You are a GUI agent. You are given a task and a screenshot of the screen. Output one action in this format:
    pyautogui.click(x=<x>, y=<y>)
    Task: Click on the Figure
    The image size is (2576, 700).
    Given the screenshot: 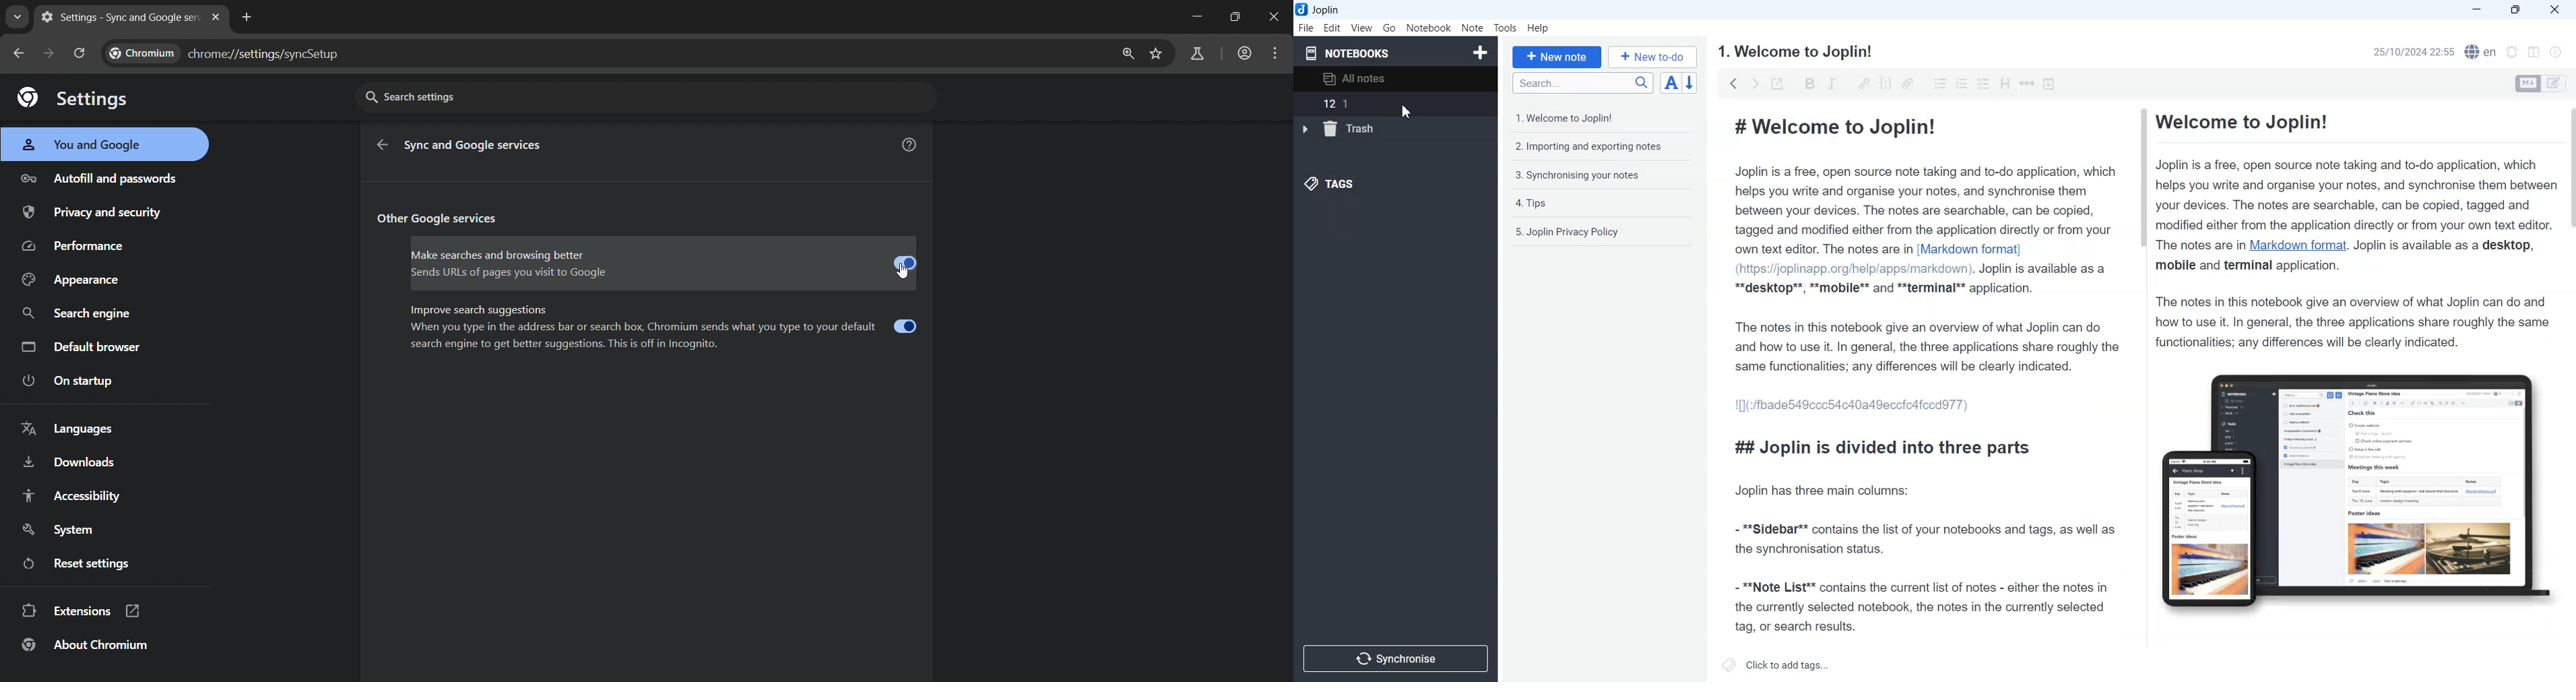 What is the action you would take?
    pyautogui.click(x=2349, y=489)
    